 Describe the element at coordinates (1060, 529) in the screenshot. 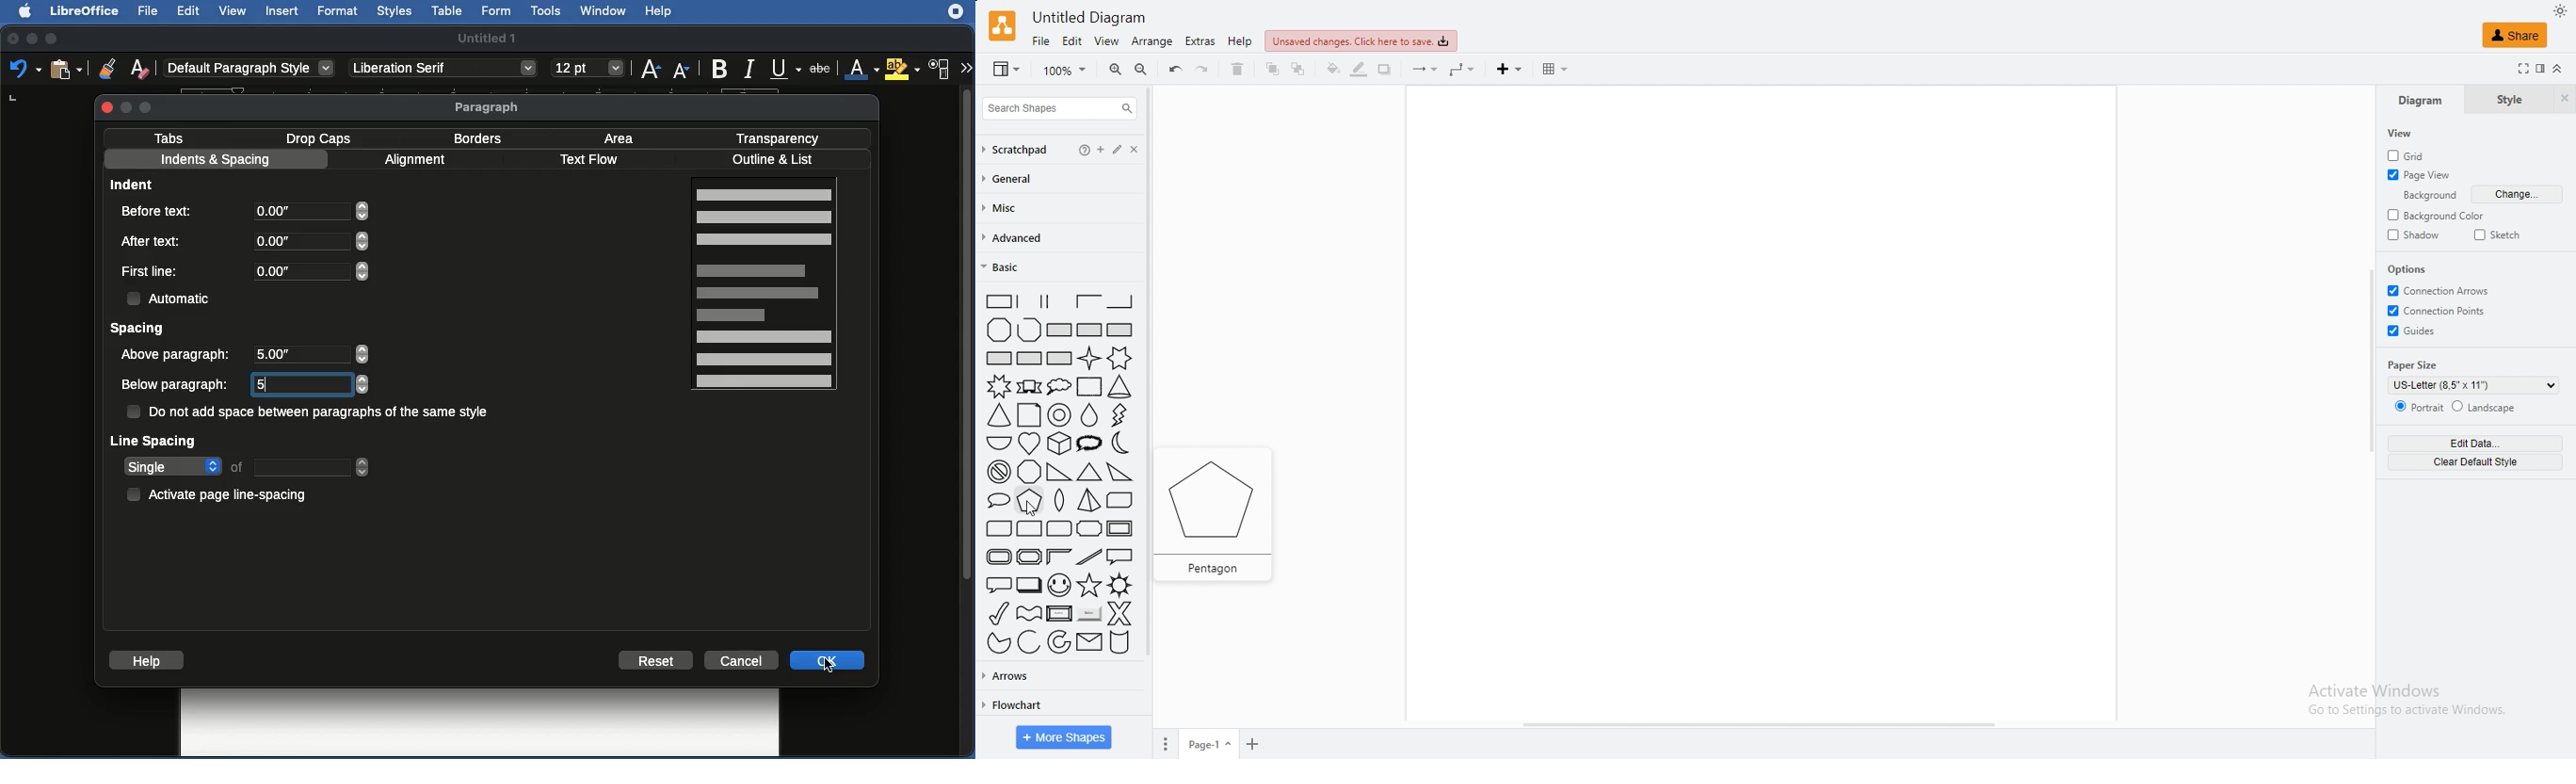

I see `rounded rectangle (three colors)` at that location.